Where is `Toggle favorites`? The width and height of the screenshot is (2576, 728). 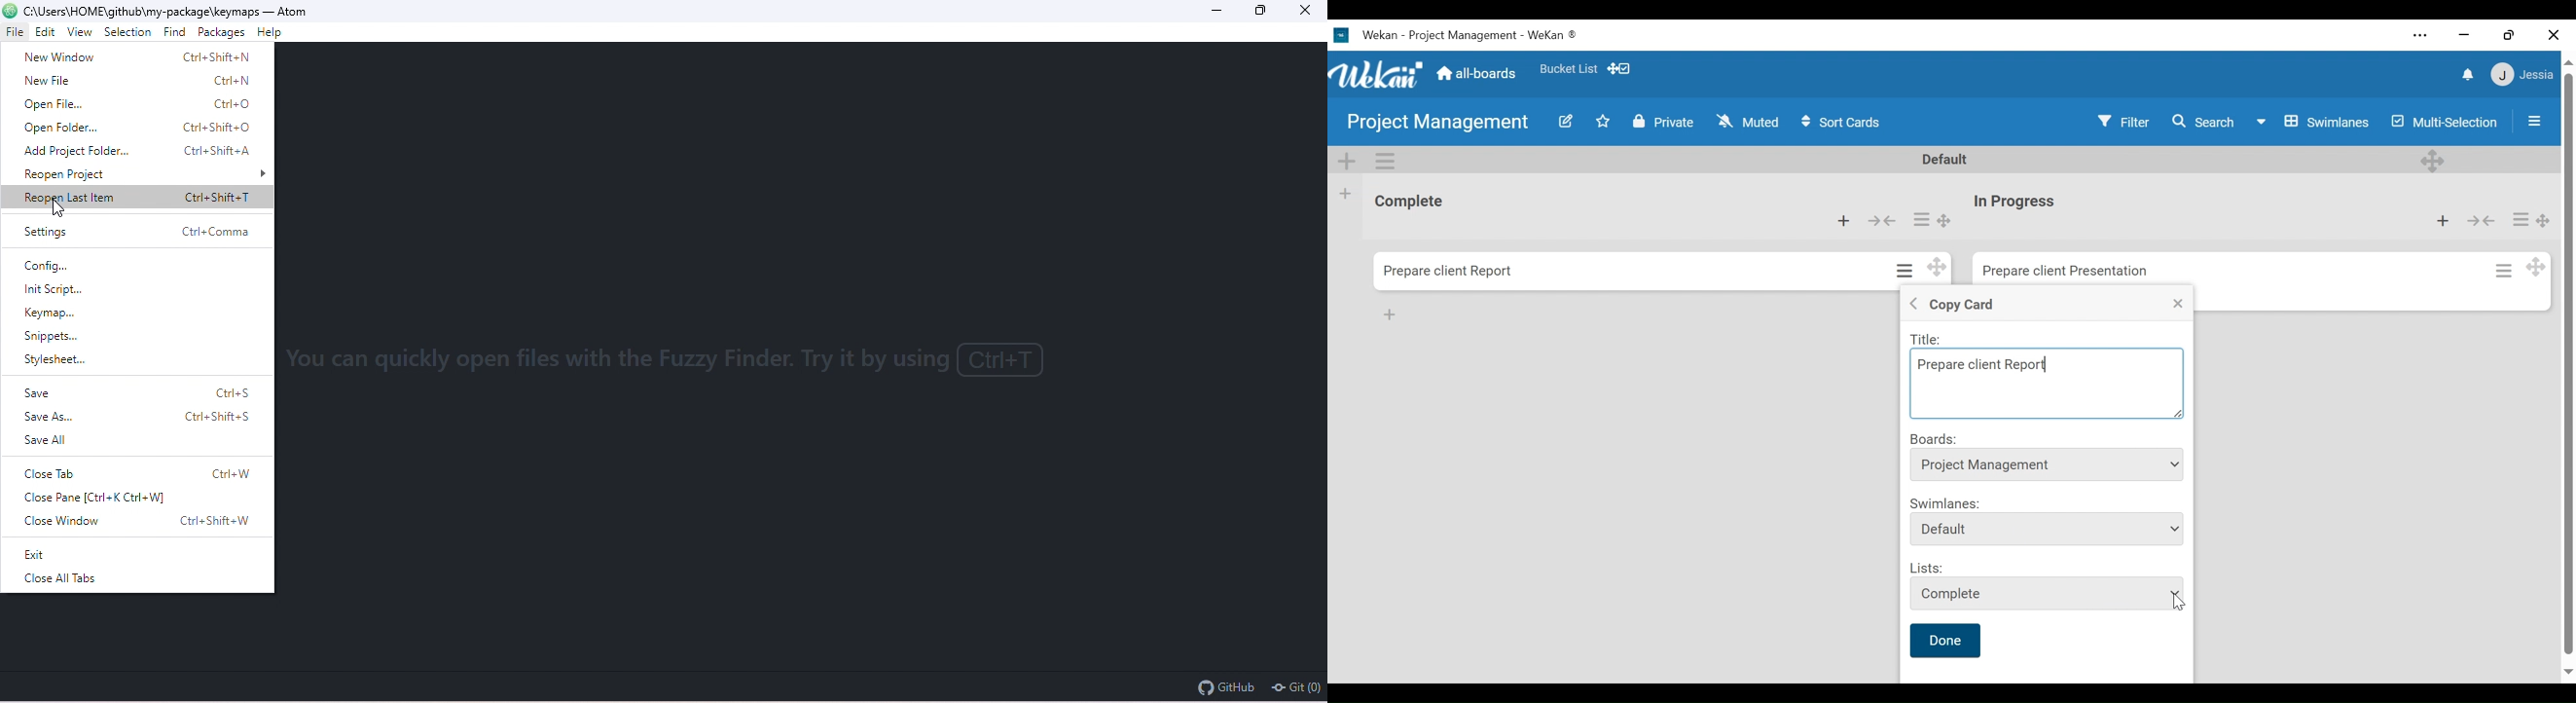 Toggle favorites is located at coordinates (1603, 122).